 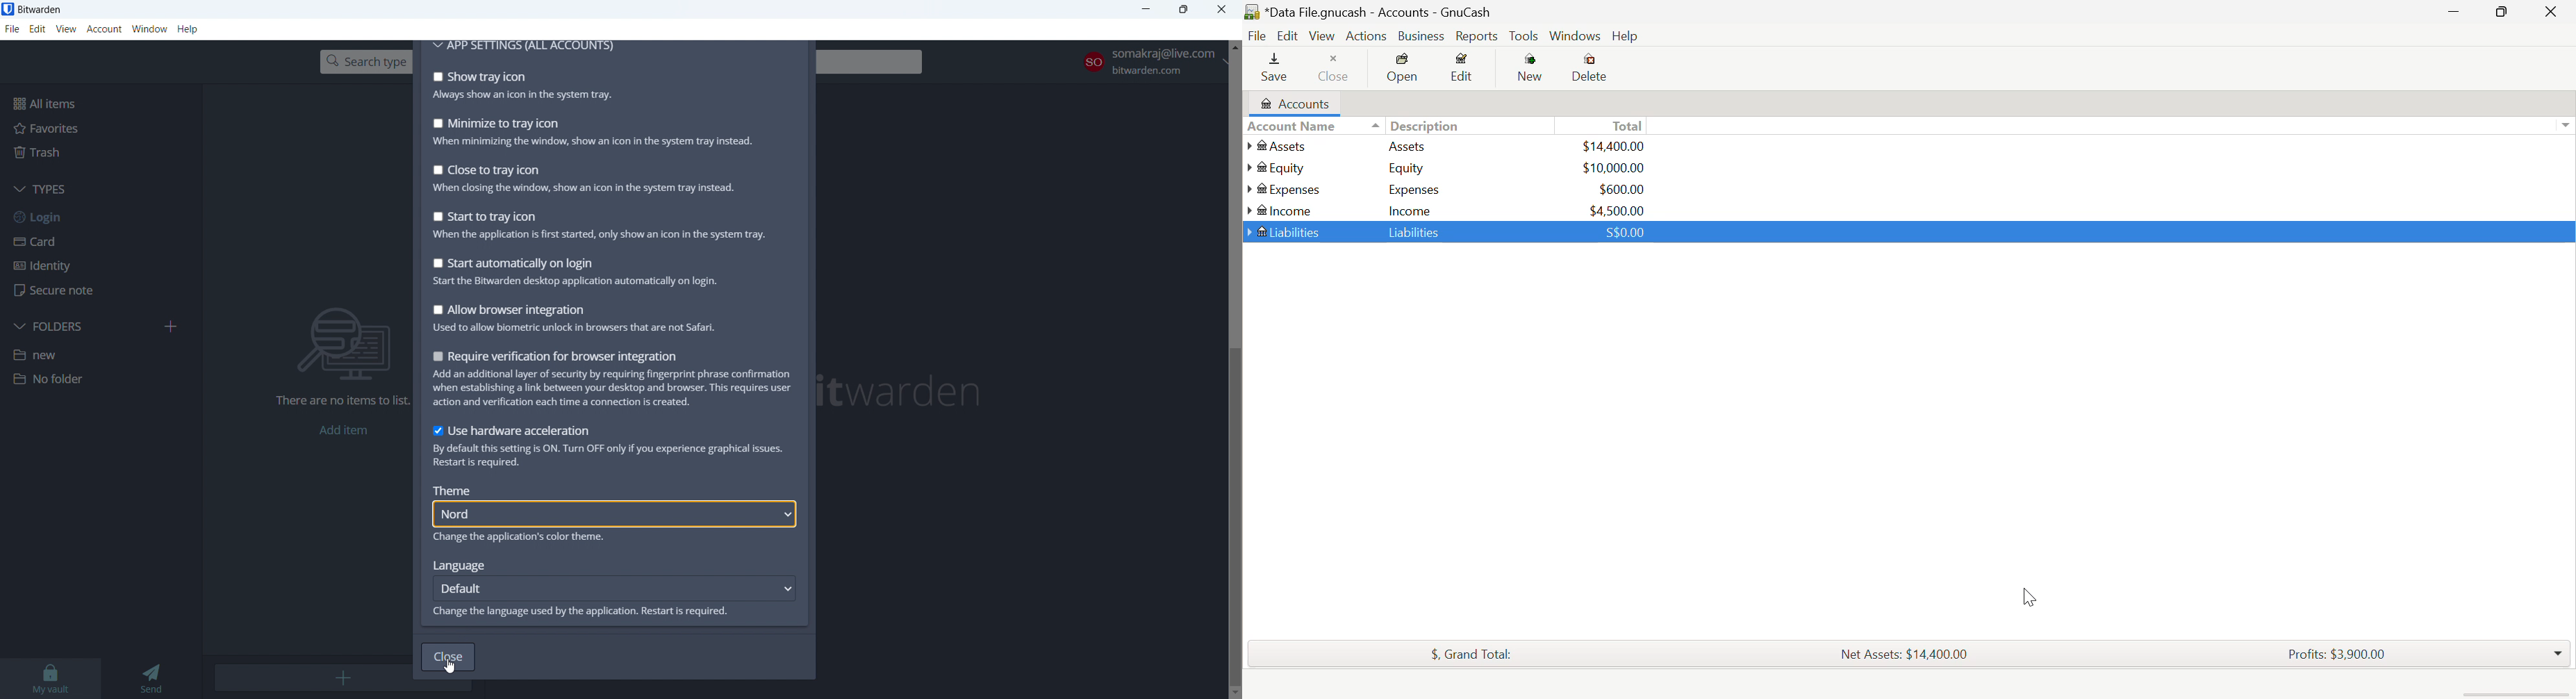 I want to click on Open, so click(x=1404, y=70).